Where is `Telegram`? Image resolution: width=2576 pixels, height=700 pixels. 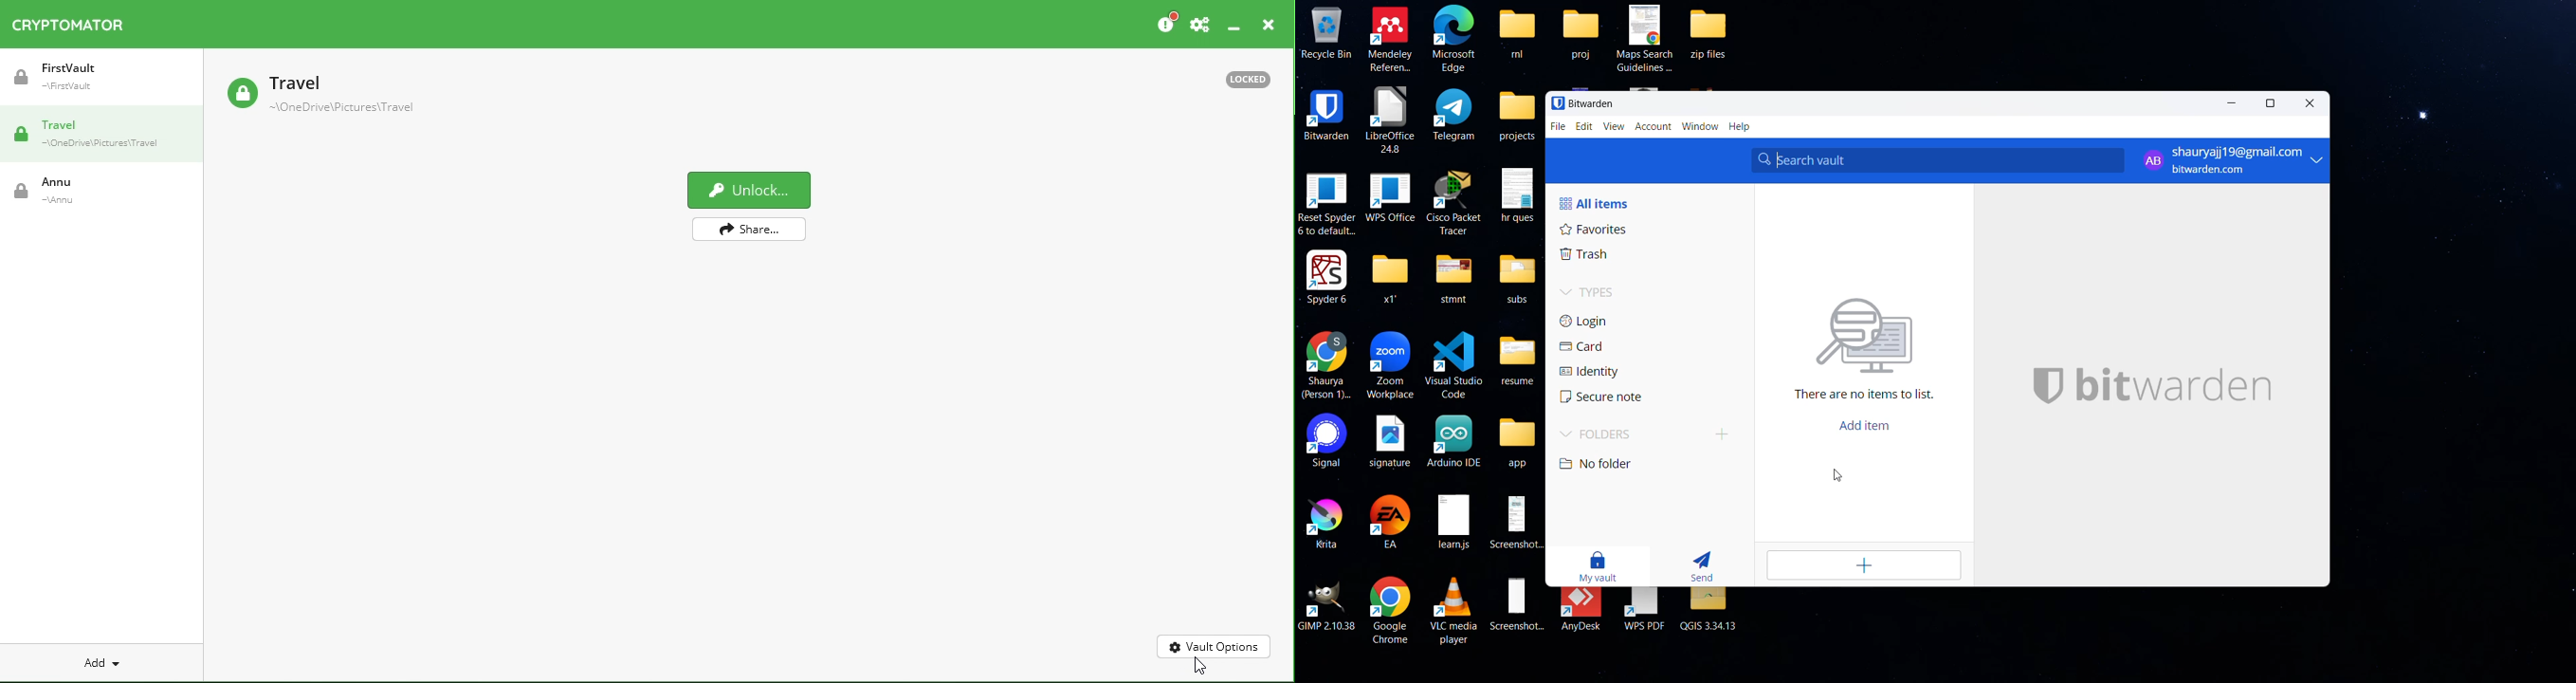
Telegram is located at coordinates (1455, 114).